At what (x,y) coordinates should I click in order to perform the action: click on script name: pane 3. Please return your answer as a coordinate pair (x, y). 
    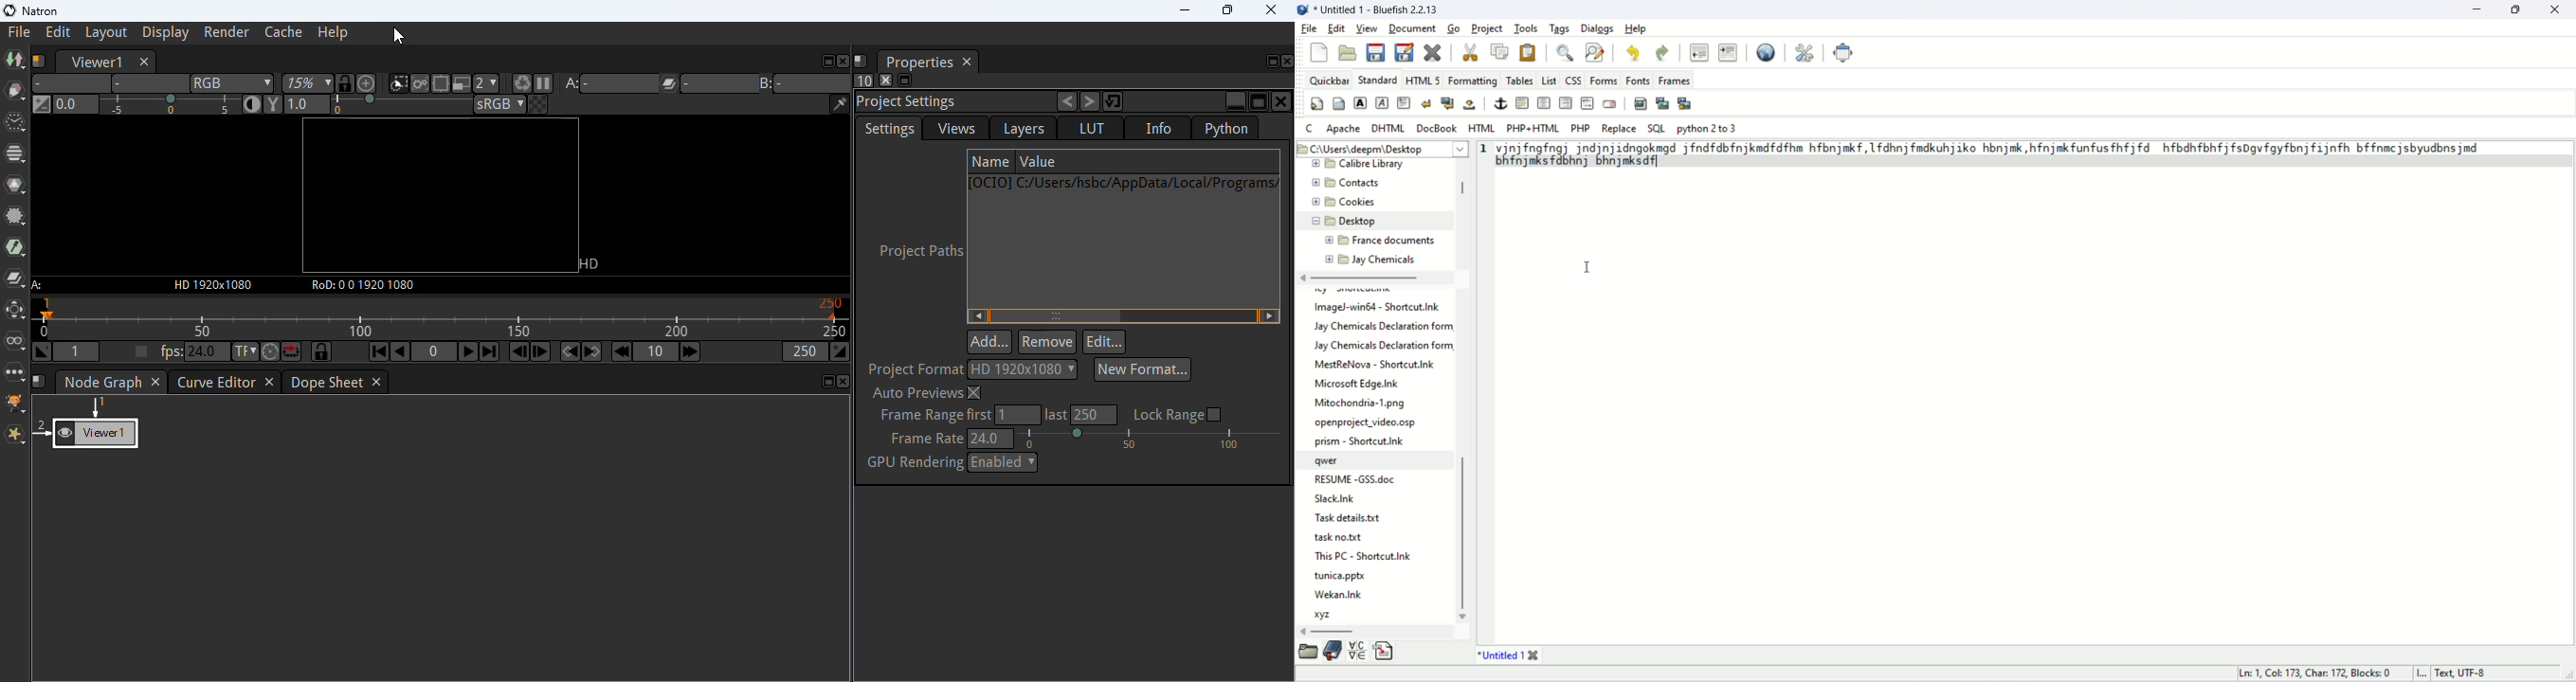
    Looking at the image, I should click on (38, 382).